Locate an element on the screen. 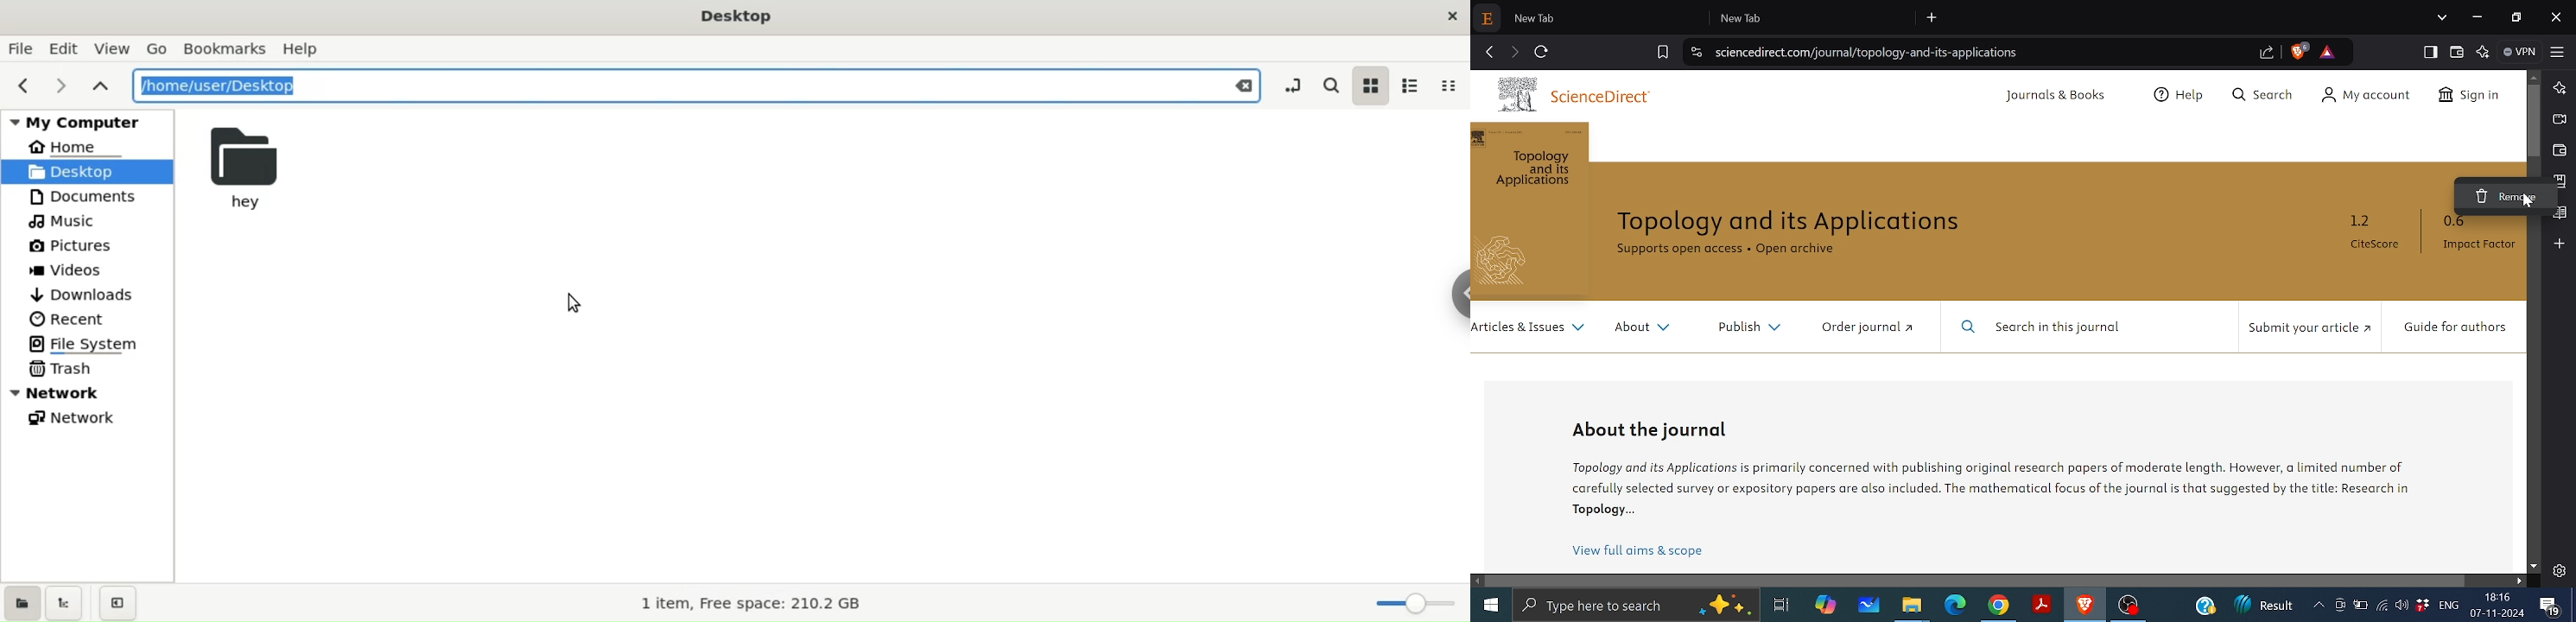 The height and width of the screenshot is (644, 2576). toggle location entry is located at coordinates (1292, 85).